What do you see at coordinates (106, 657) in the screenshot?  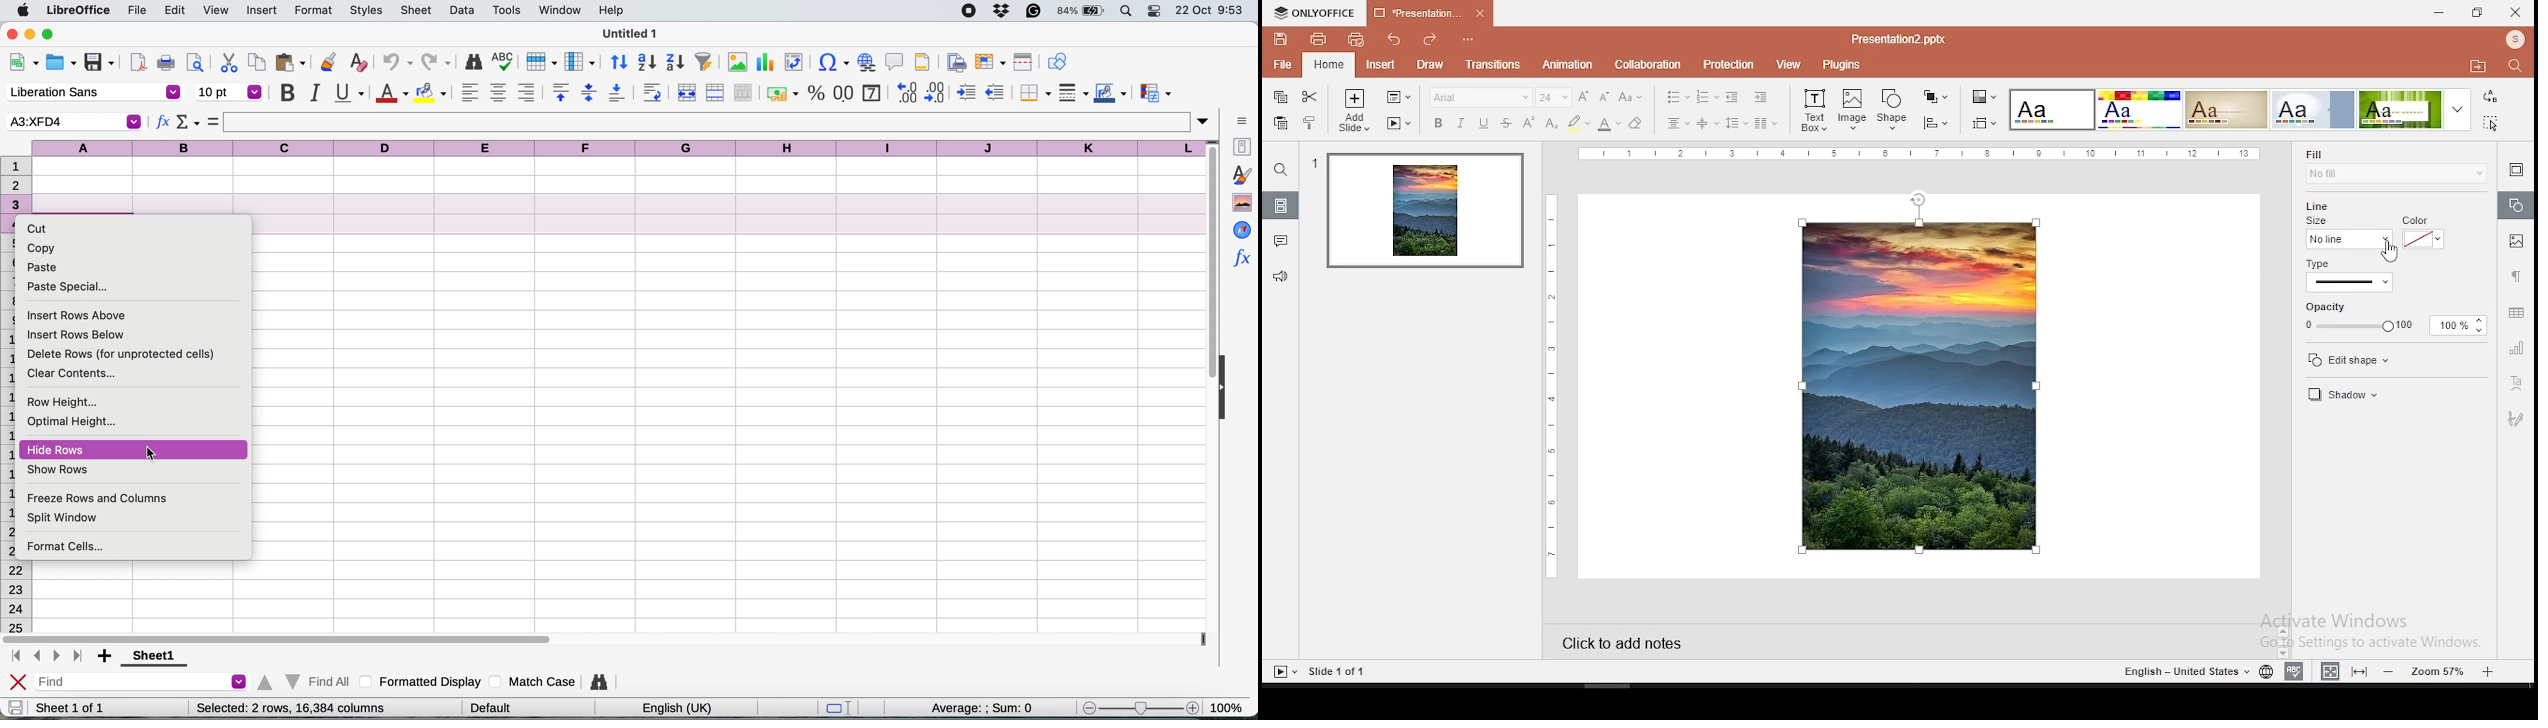 I see `add sheet` at bounding box center [106, 657].